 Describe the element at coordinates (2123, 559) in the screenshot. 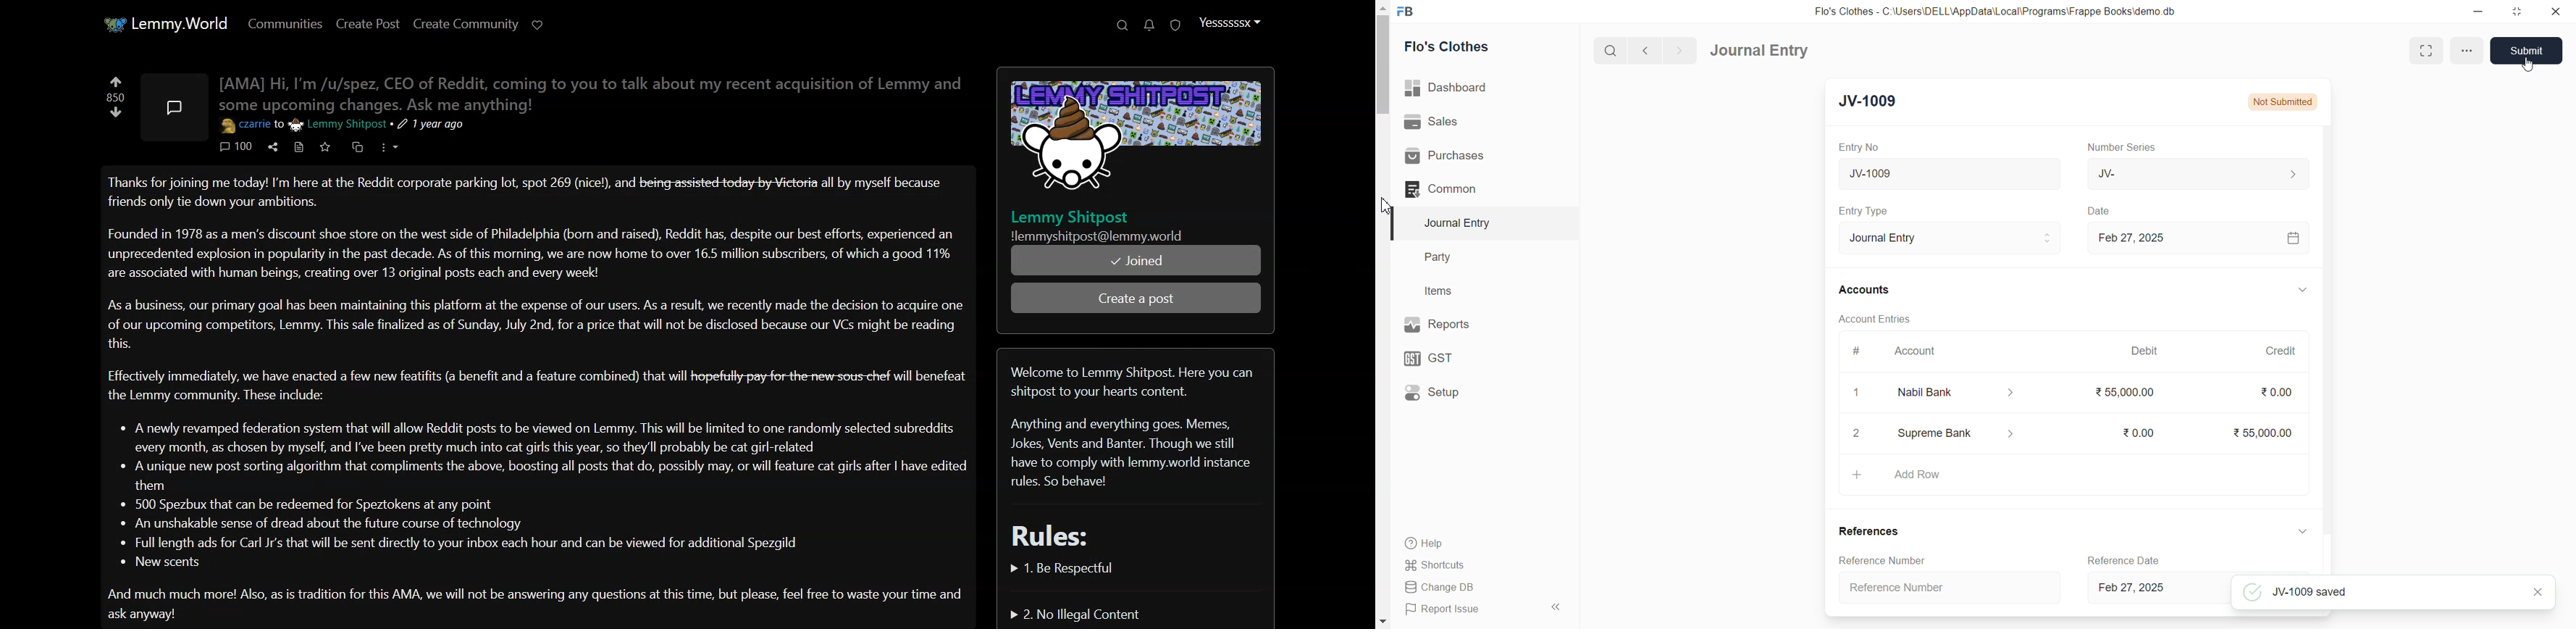

I see `Reference Date` at that location.